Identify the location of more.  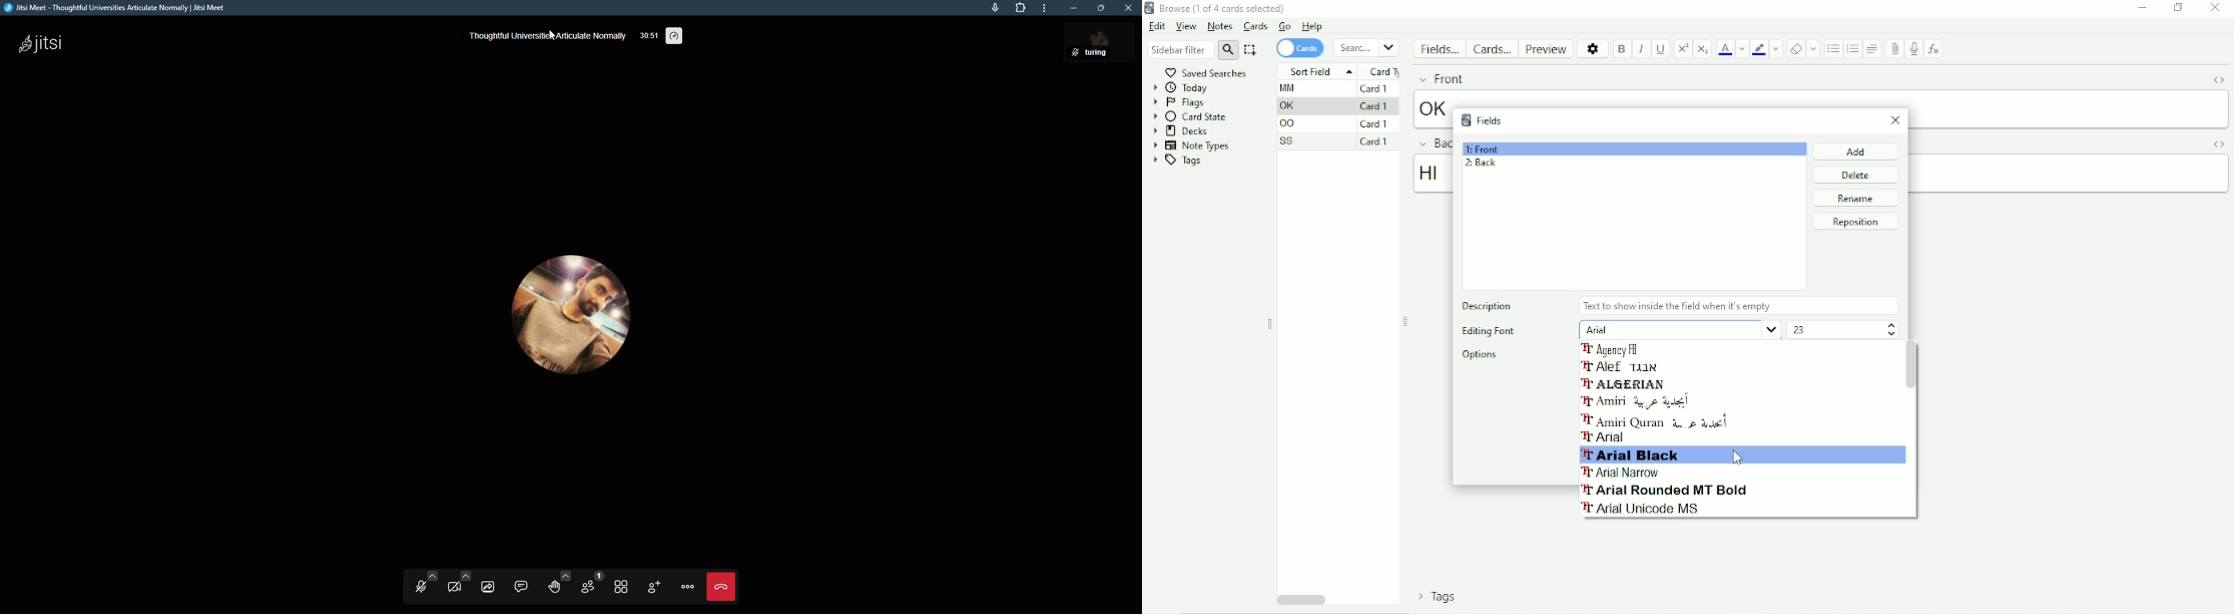
(1045, 9).